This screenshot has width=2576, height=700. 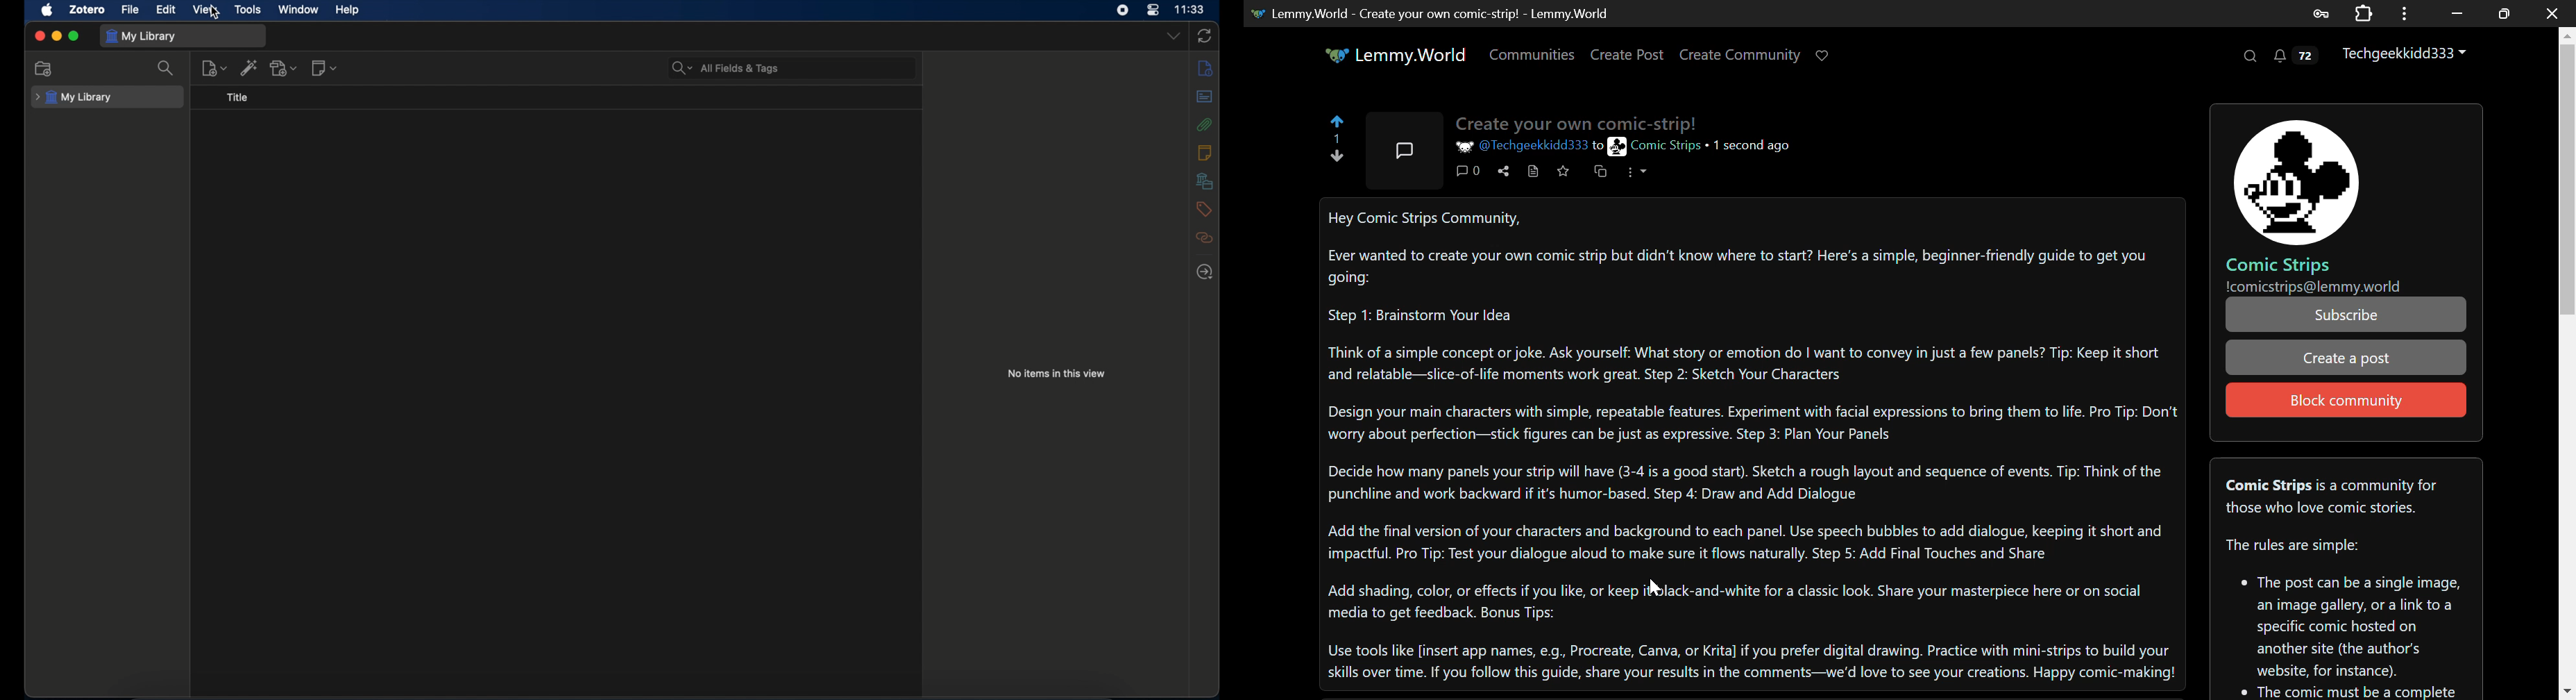 What do you see at coordinates (1205, 238) in the screenshot?
I see `related` at bounding box center [1205, 238].